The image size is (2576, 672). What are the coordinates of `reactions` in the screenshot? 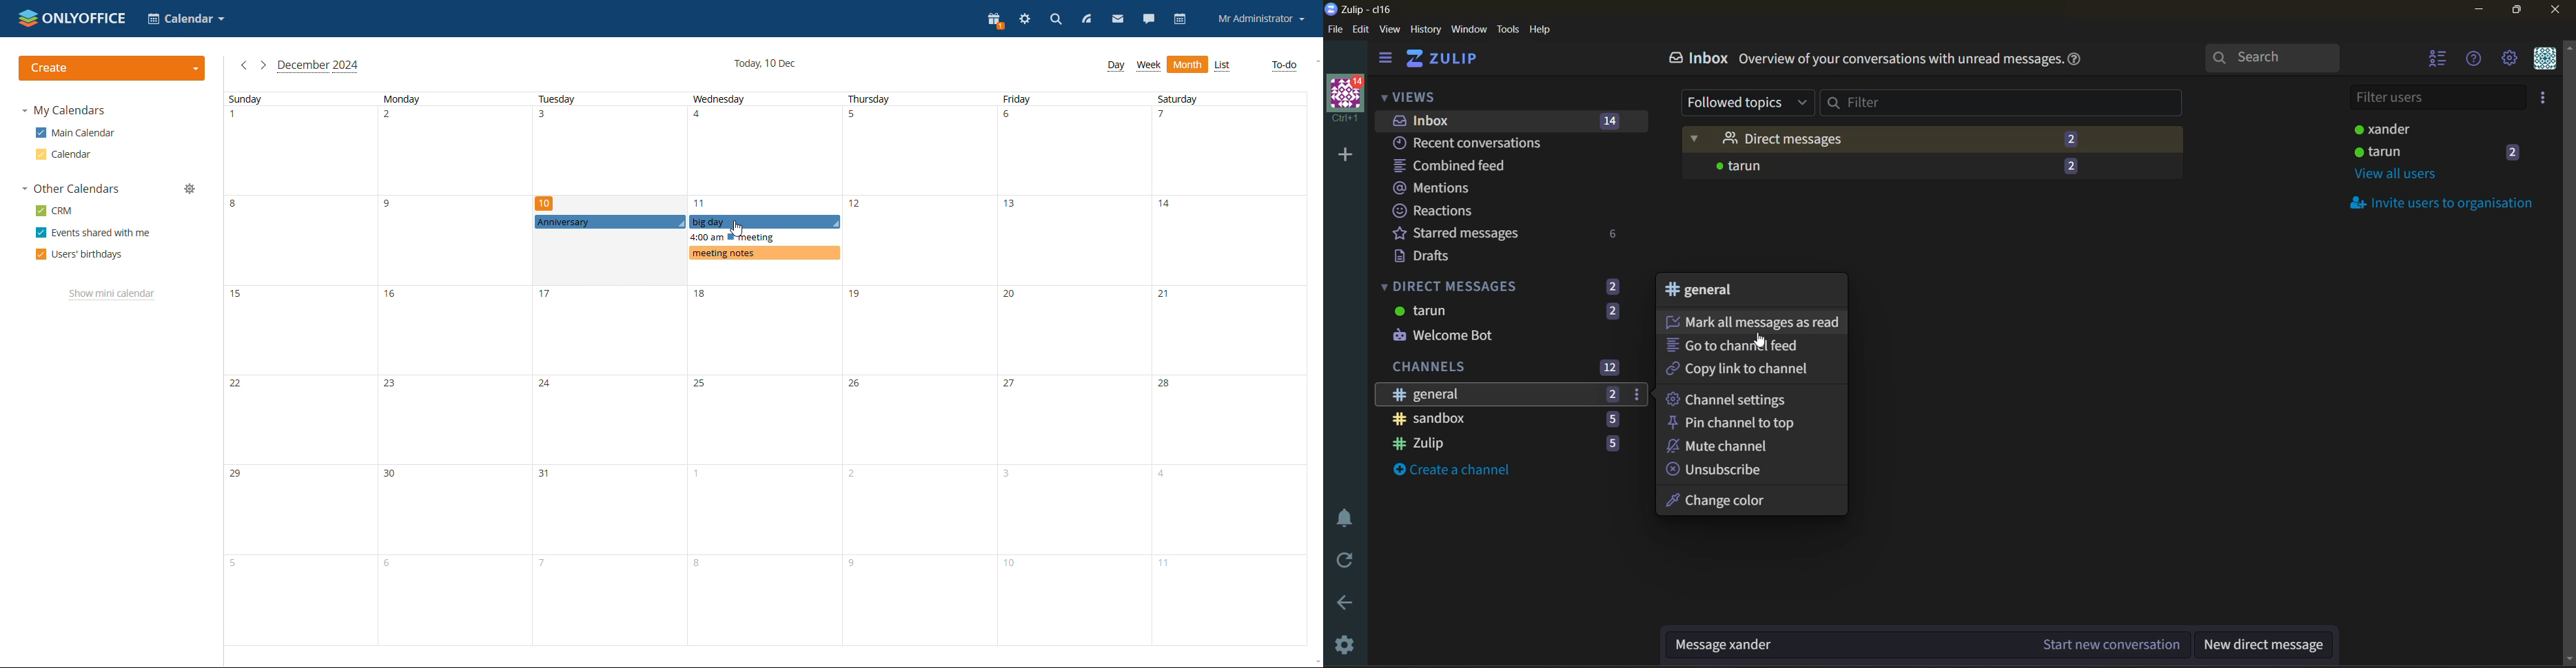 It's located at (1439, 211).